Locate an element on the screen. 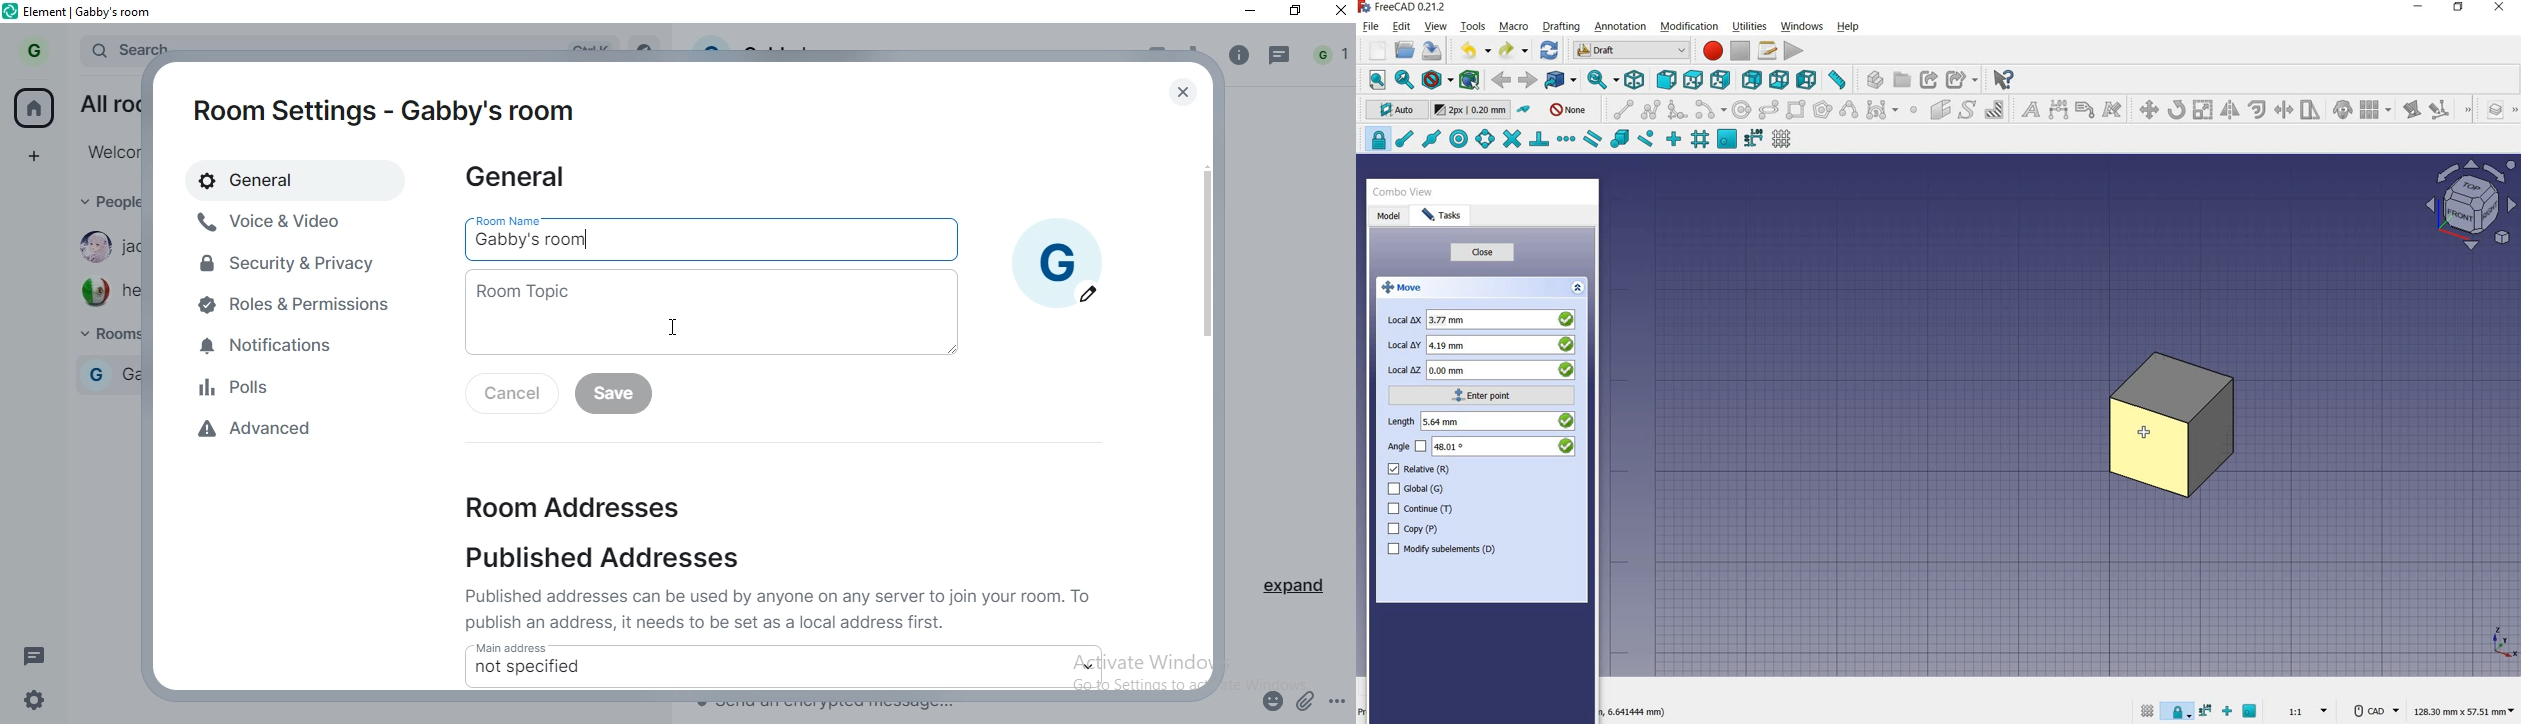 The width and height of the screenshot is (2548, 728). new is located at coordinates (1373, 51).